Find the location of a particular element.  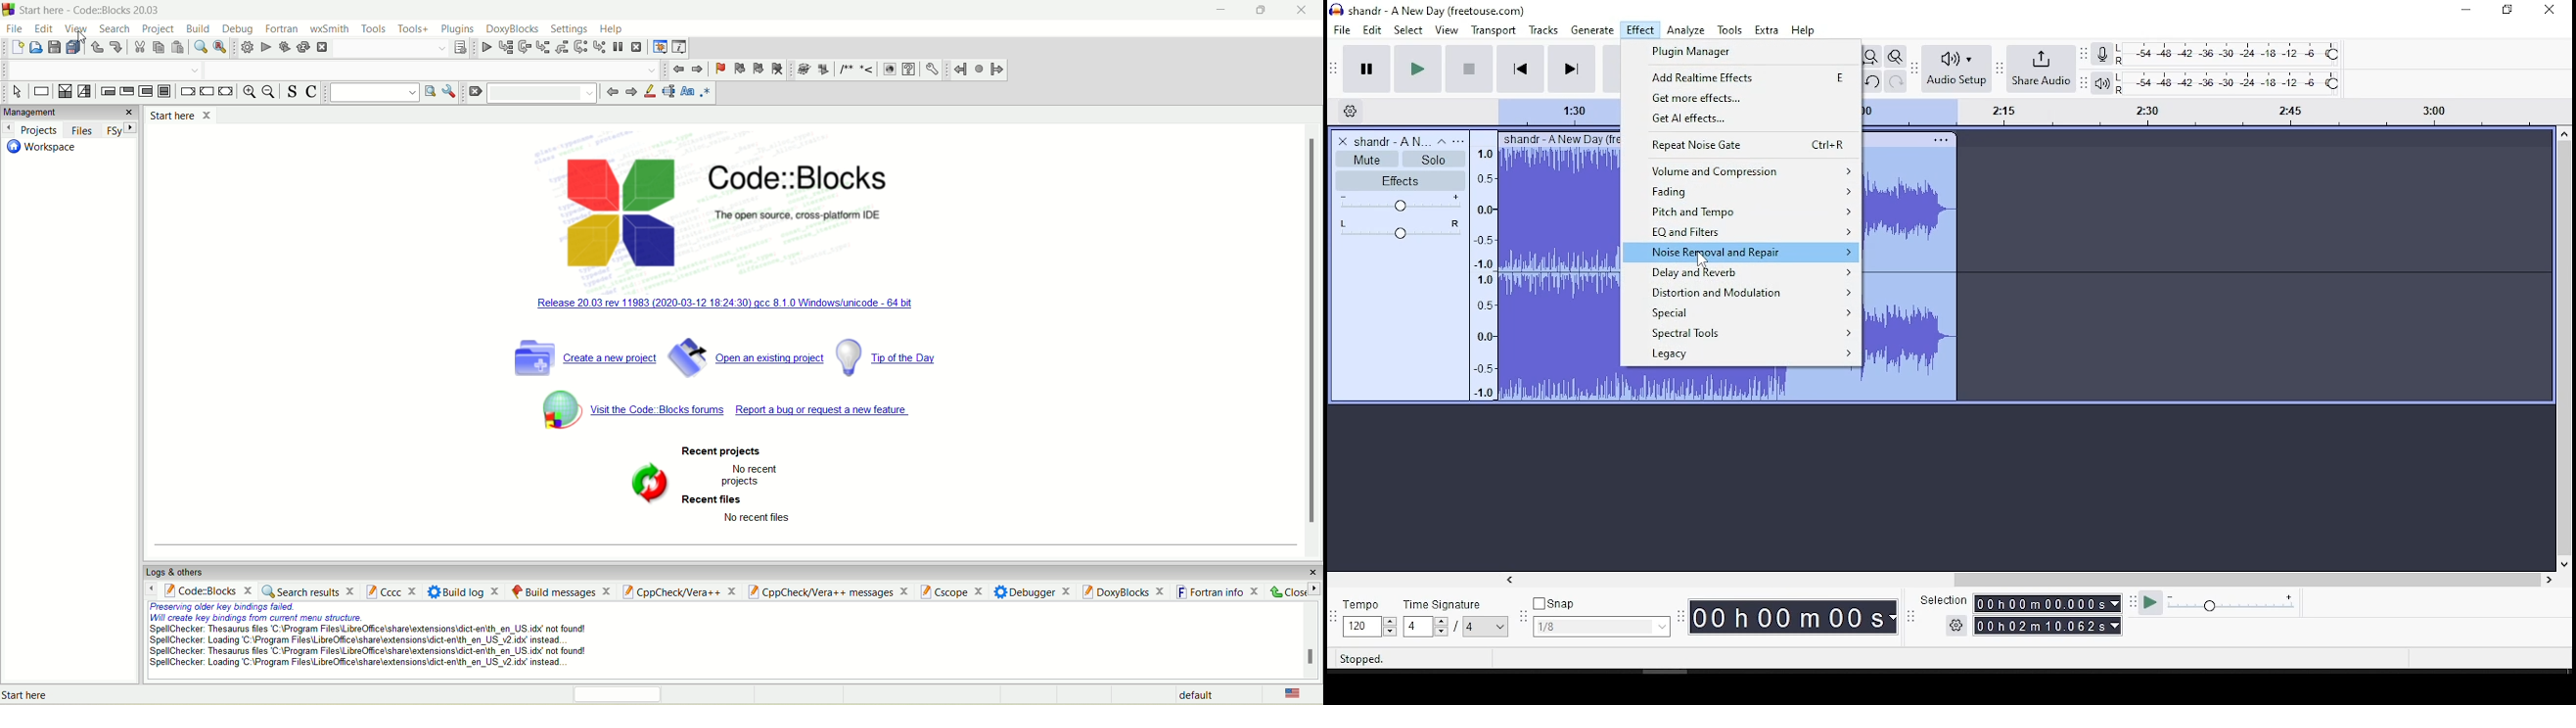

symbol is located at coordinates (650, 481).